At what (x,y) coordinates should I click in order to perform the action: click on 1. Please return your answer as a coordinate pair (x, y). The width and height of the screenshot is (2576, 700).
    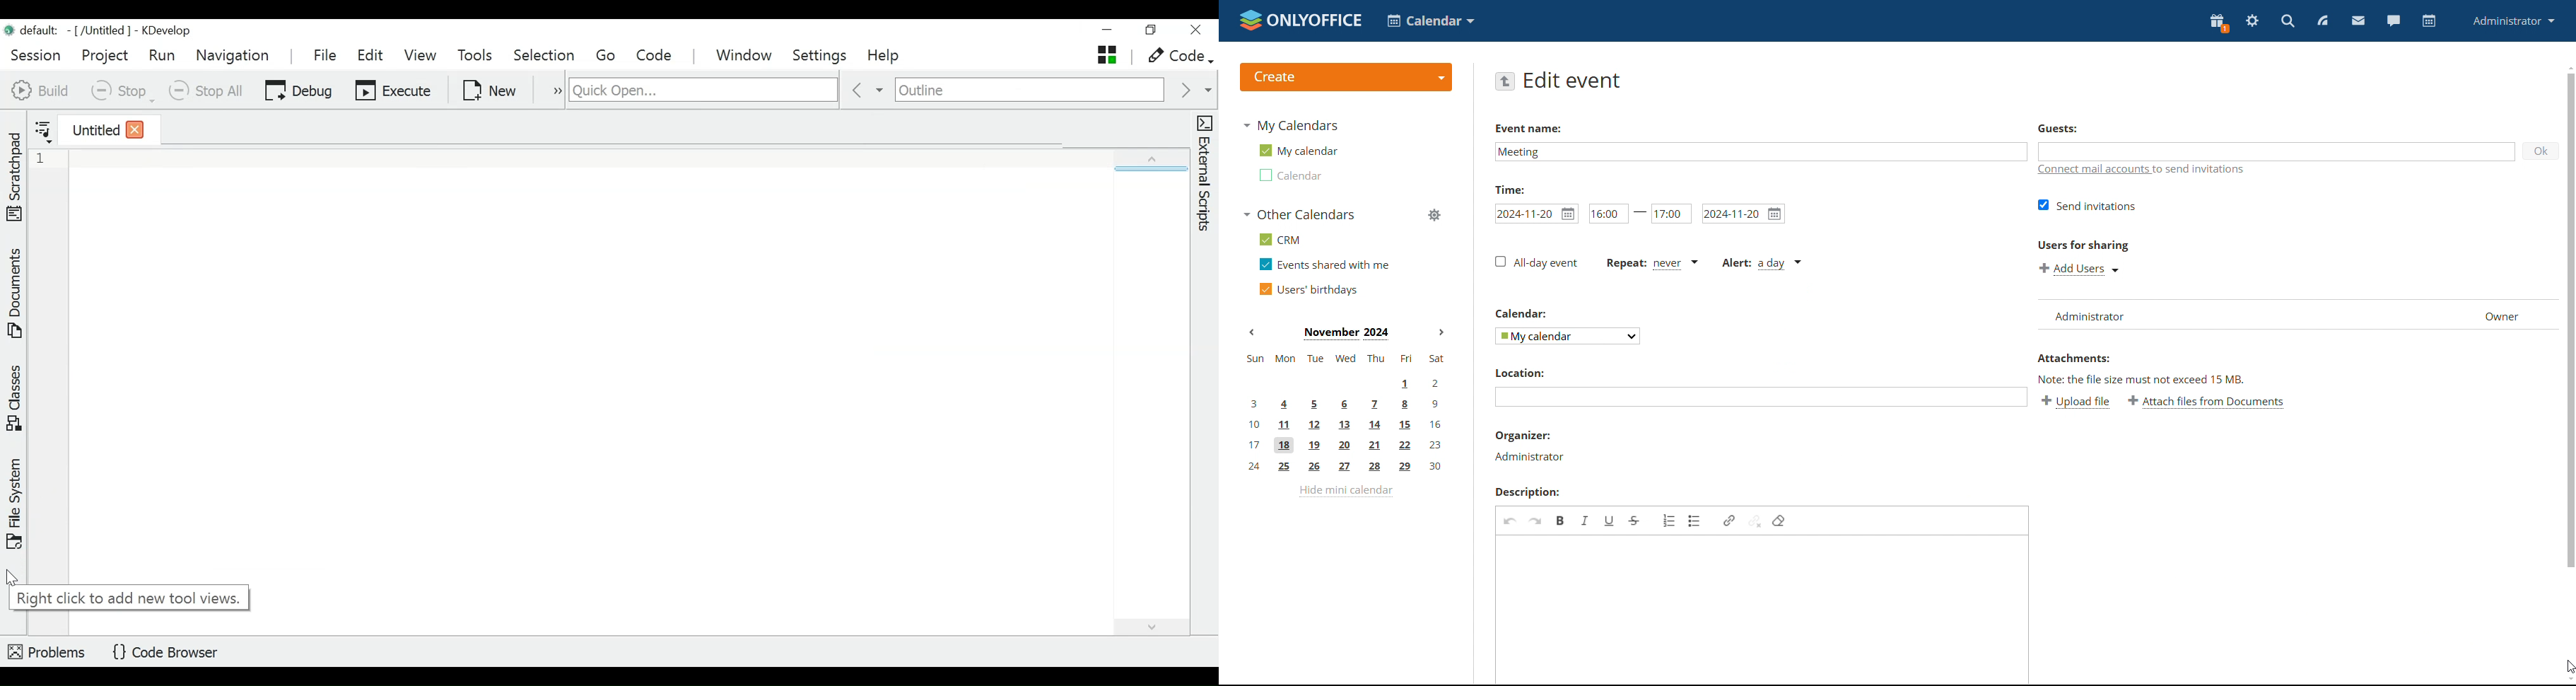
    Looking at the image, I should click on (46, 159).